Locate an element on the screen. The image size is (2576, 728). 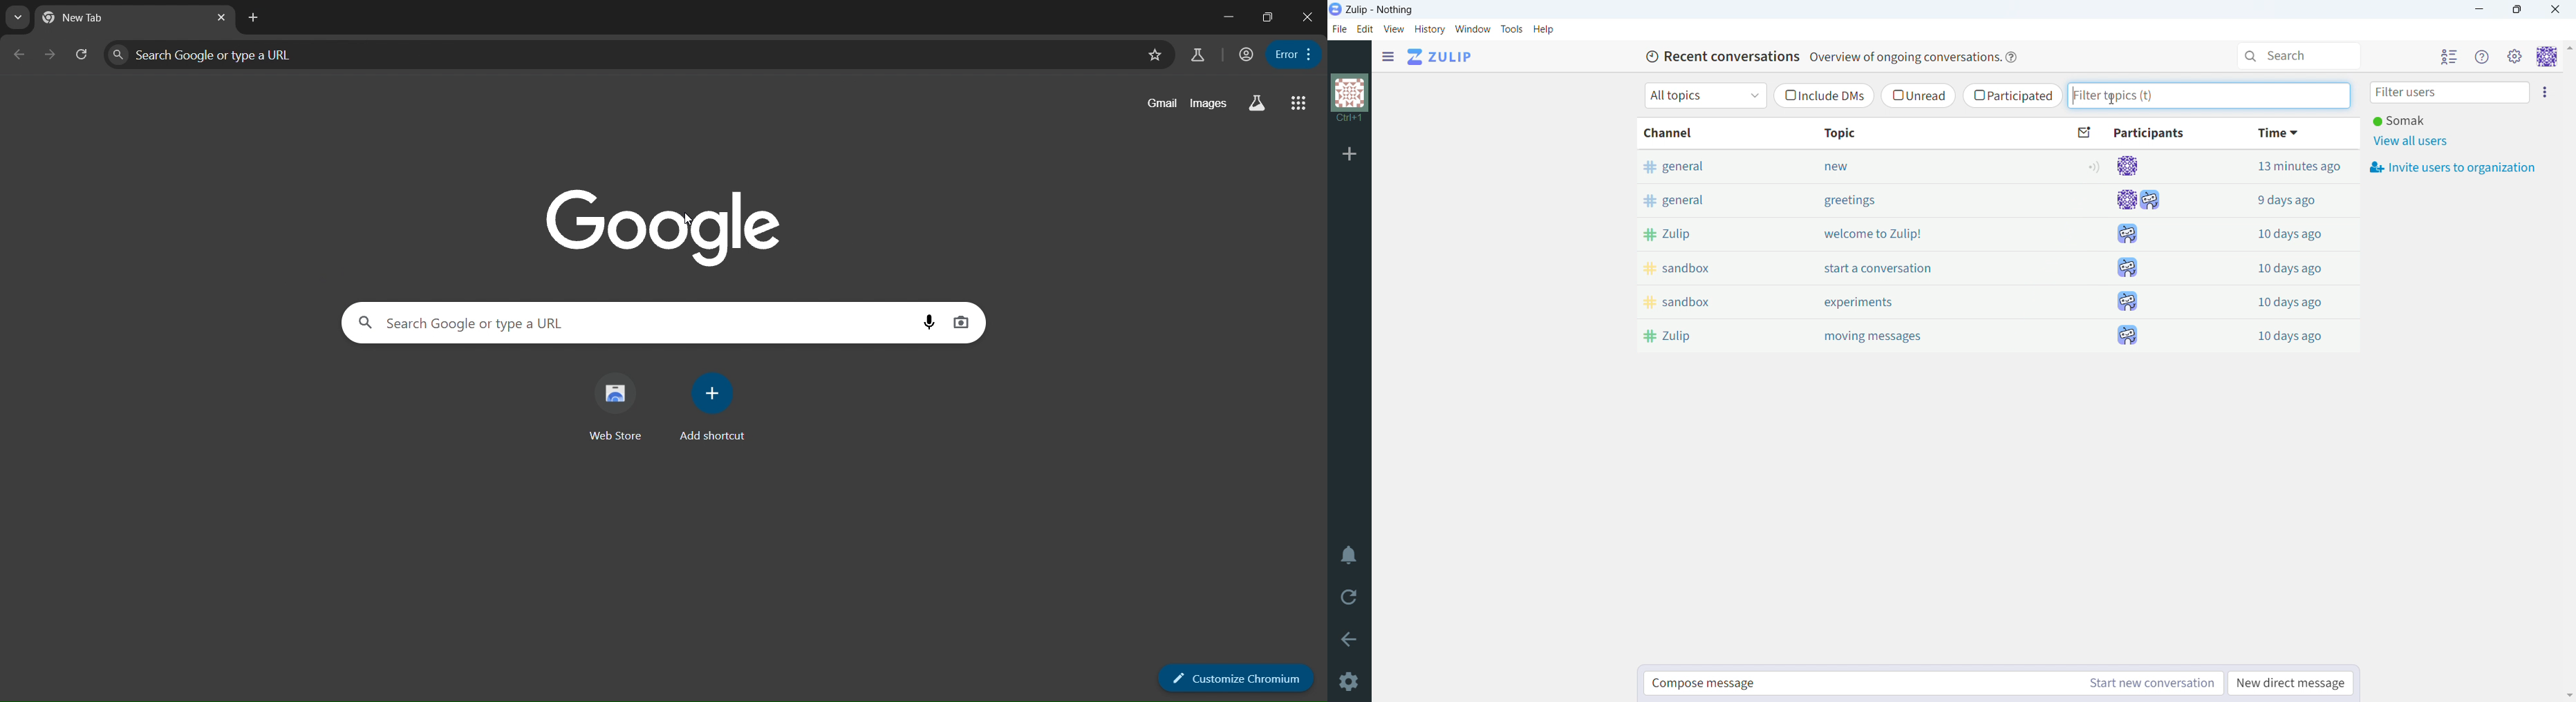
active status is located at coordinates (2096, 166).